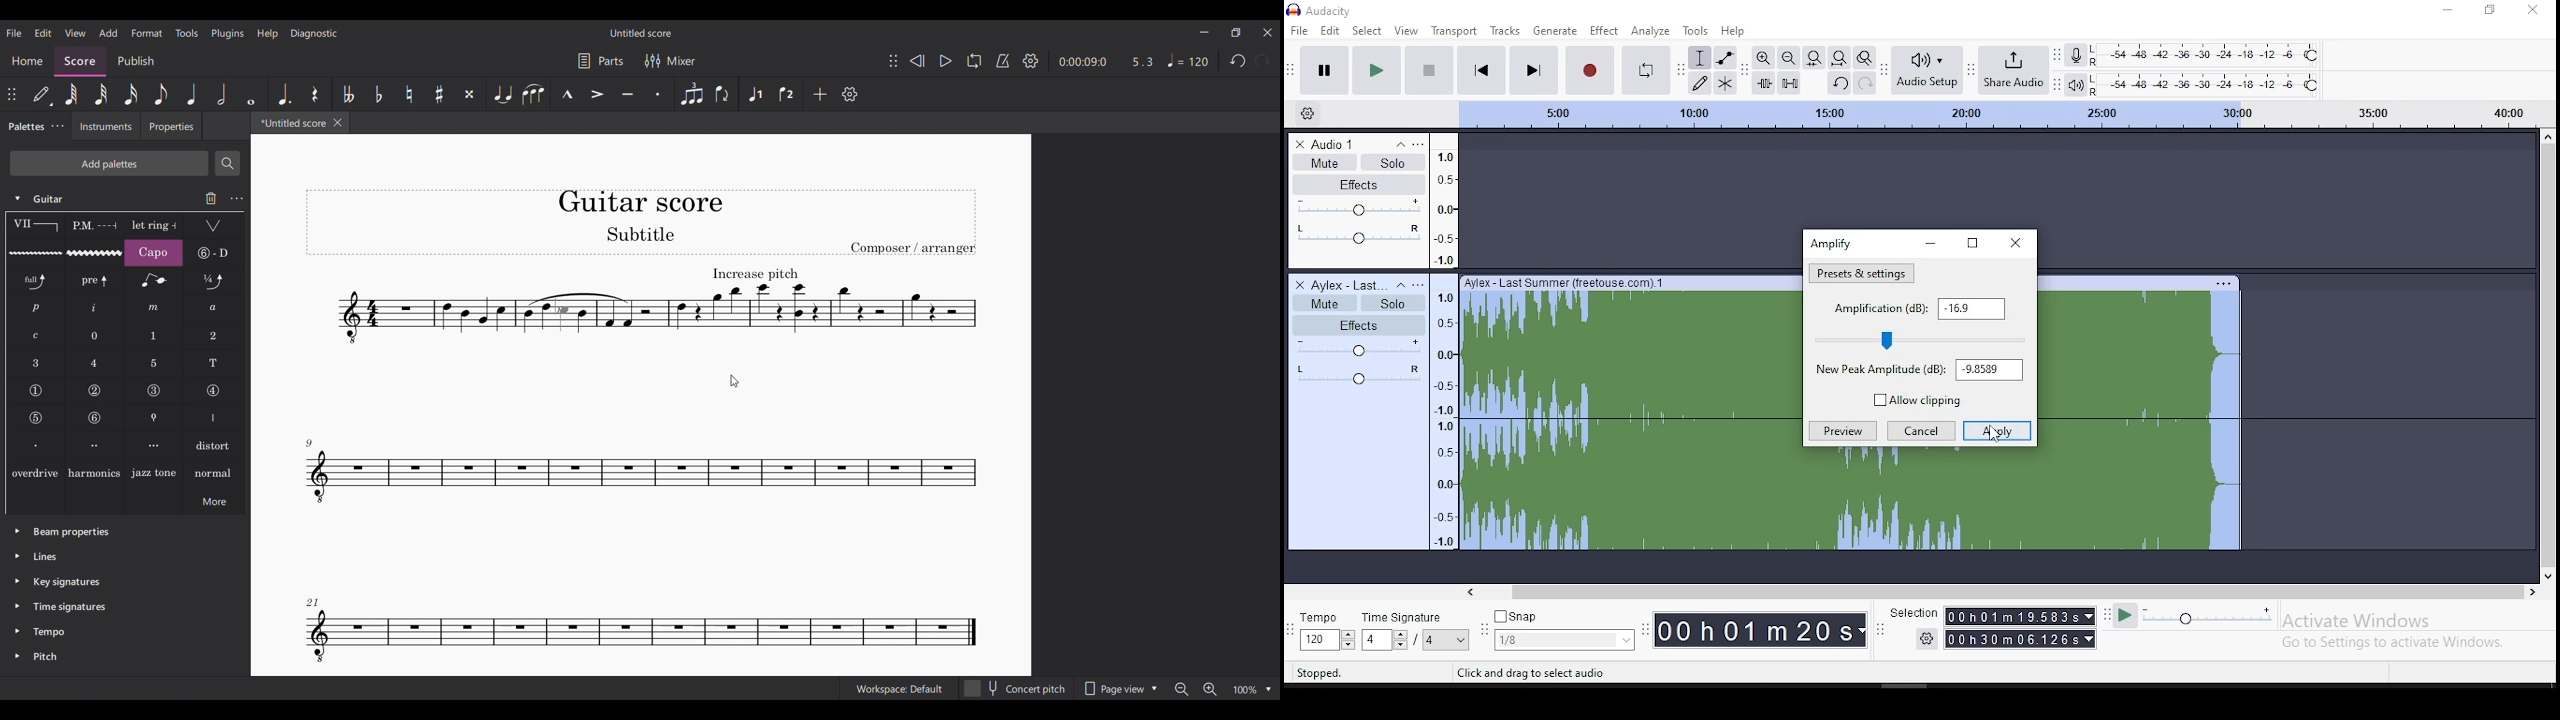 This screenshot has height=728, width=2576. Describe the element at coordinates (601, 61) in the screenshot. I see `Parts settings` at that location.